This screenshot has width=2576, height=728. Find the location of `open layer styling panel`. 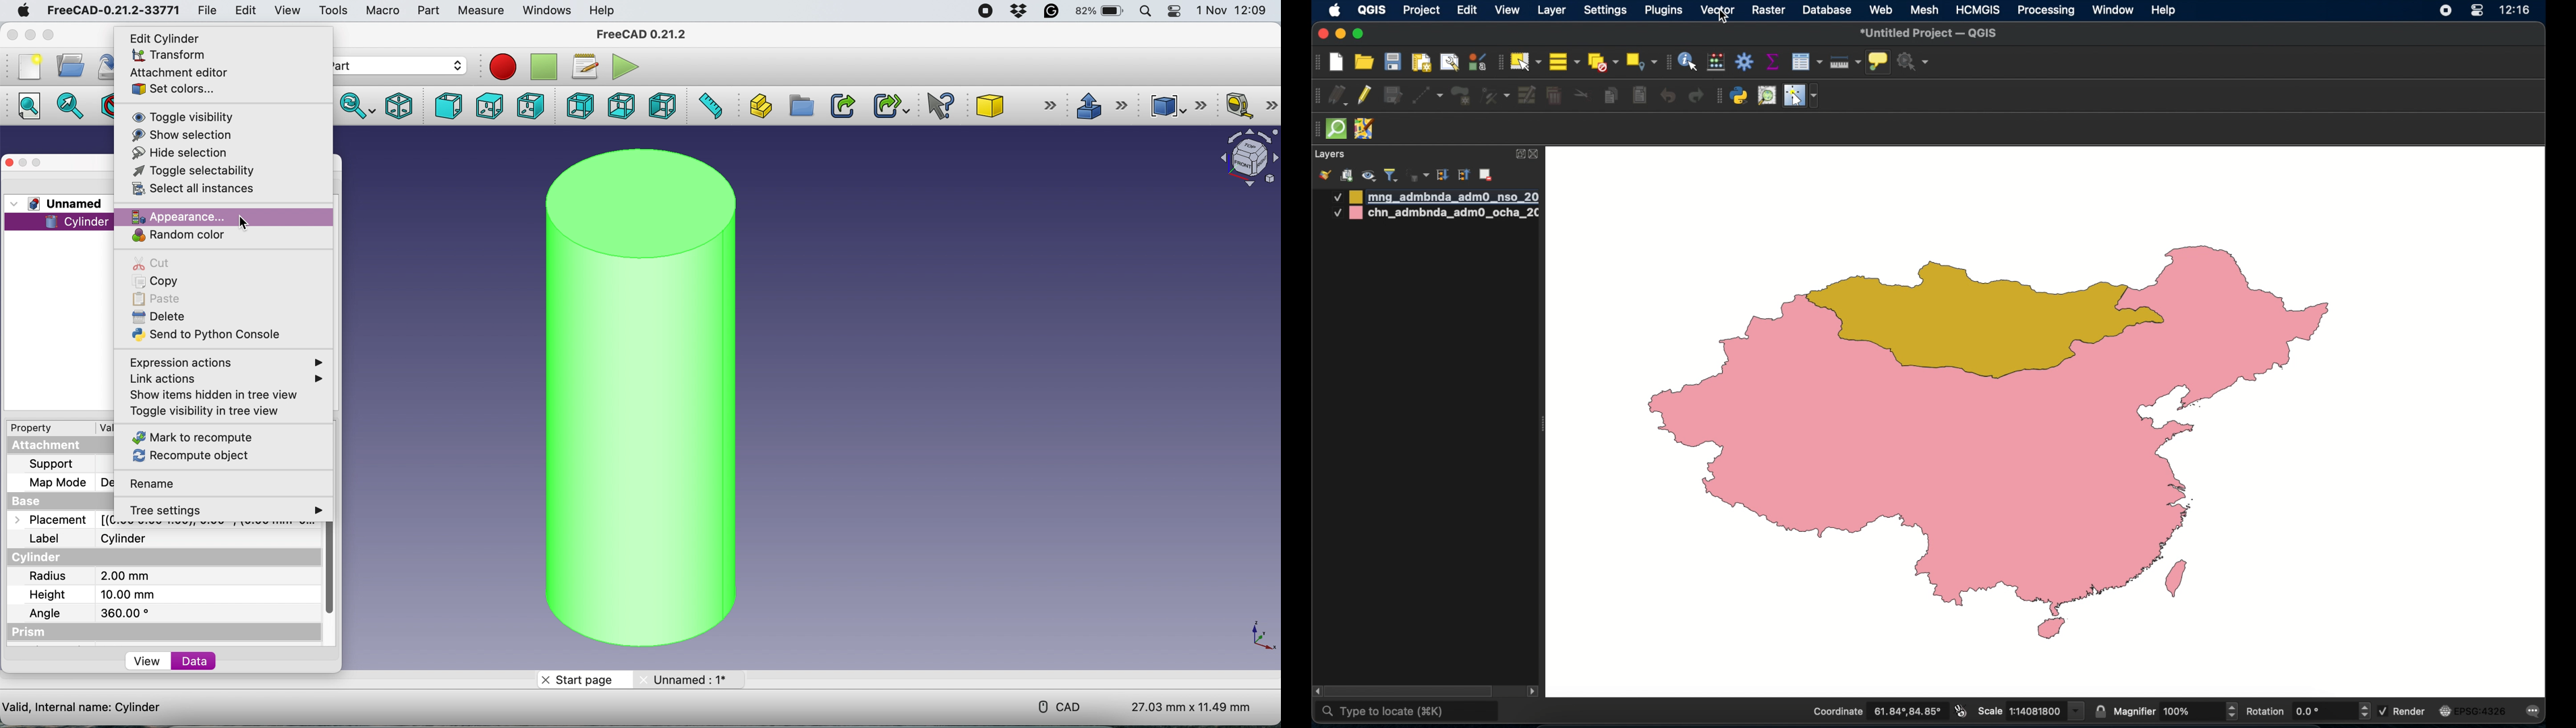

open layer styling panel is located at coordinates (1325, 175).